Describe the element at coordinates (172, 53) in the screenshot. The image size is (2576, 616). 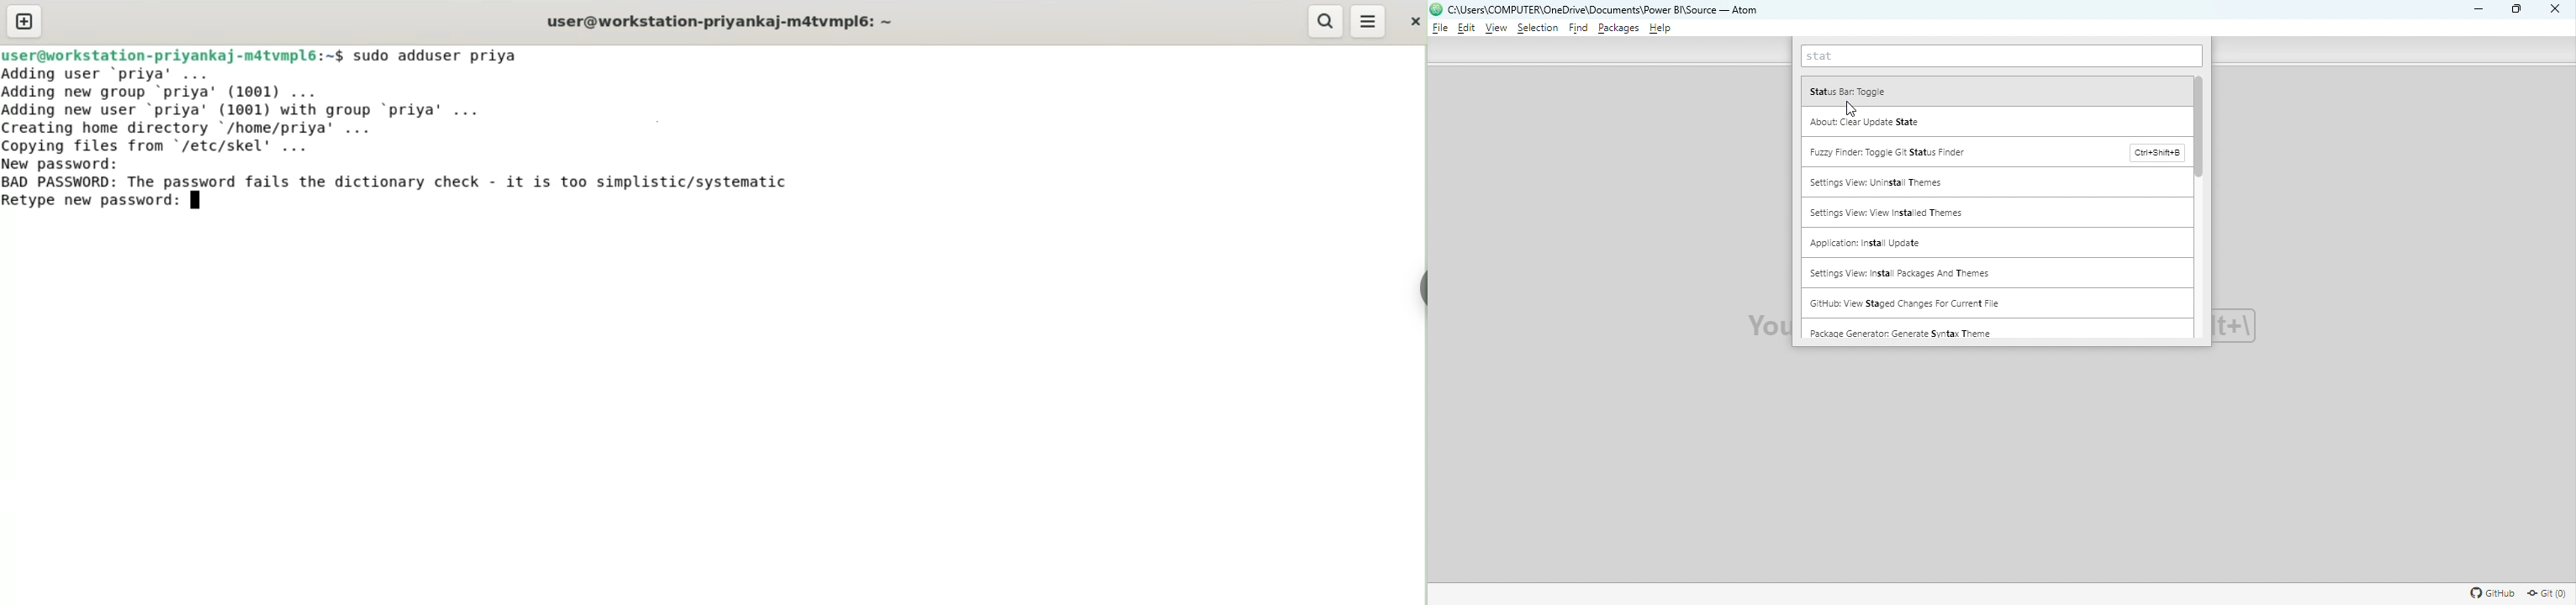
I see `user@workstation-priyankaj-m4tvmpl6:~$` at that location.